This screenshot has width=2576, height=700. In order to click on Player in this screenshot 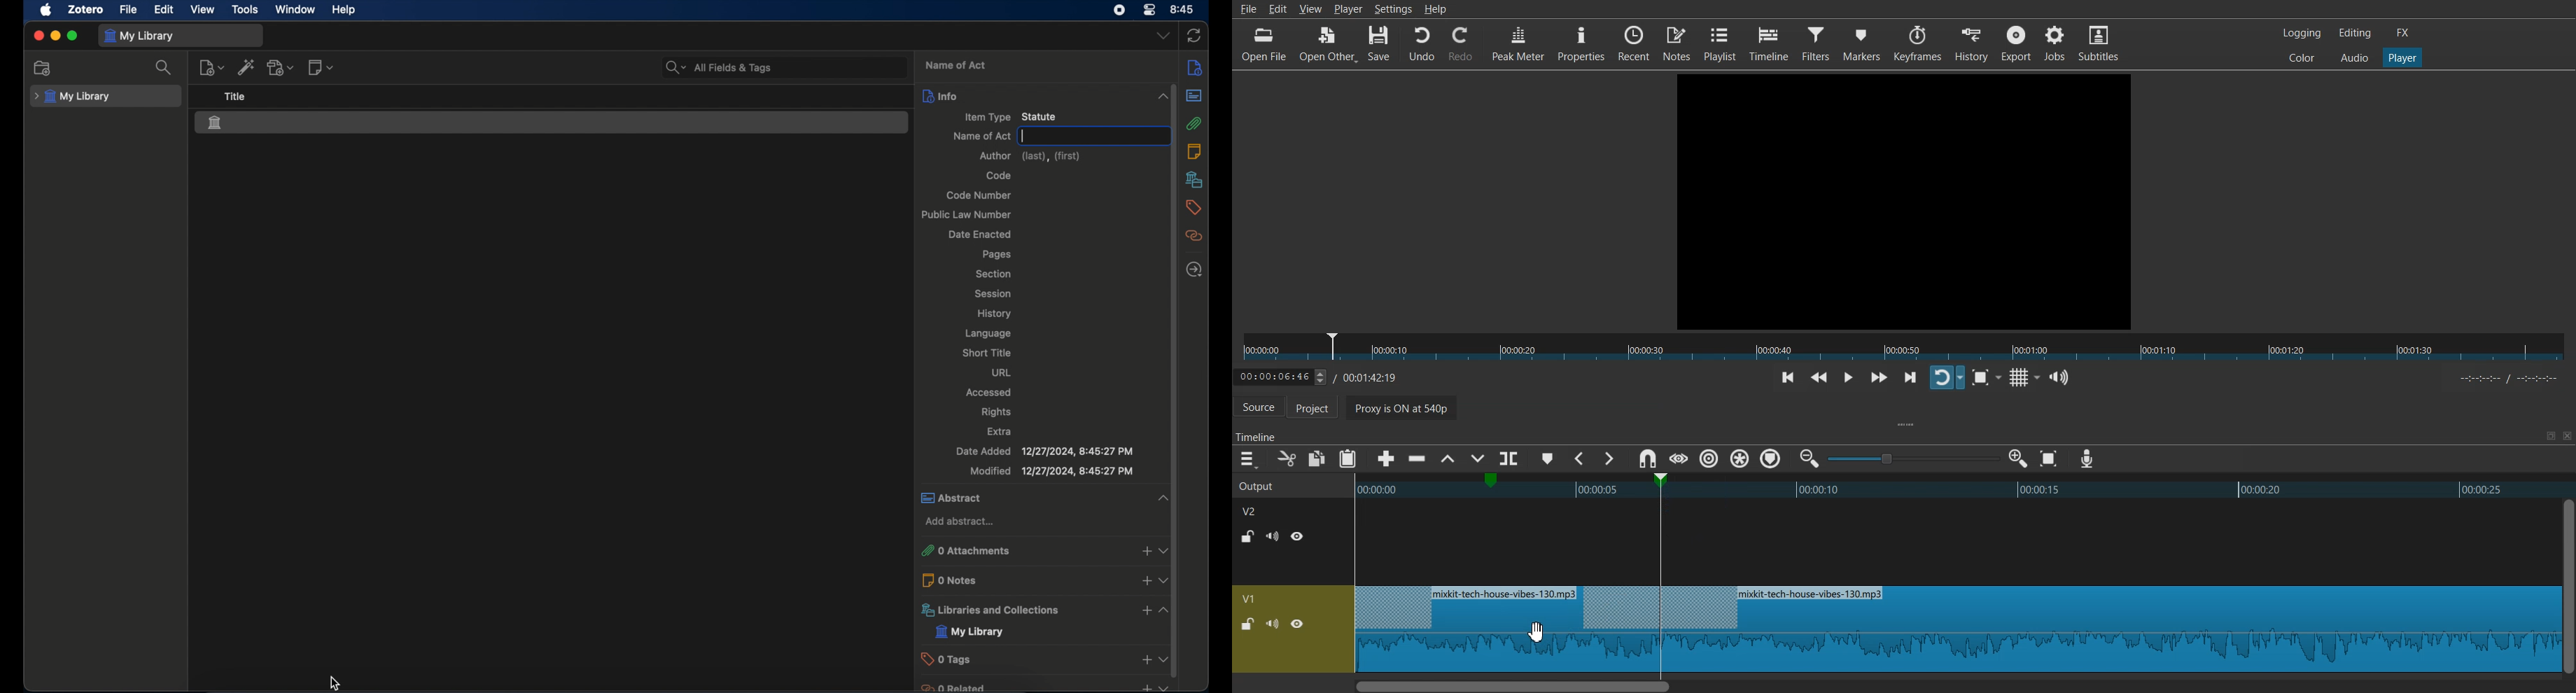, I will do `click(1348, 8)`.